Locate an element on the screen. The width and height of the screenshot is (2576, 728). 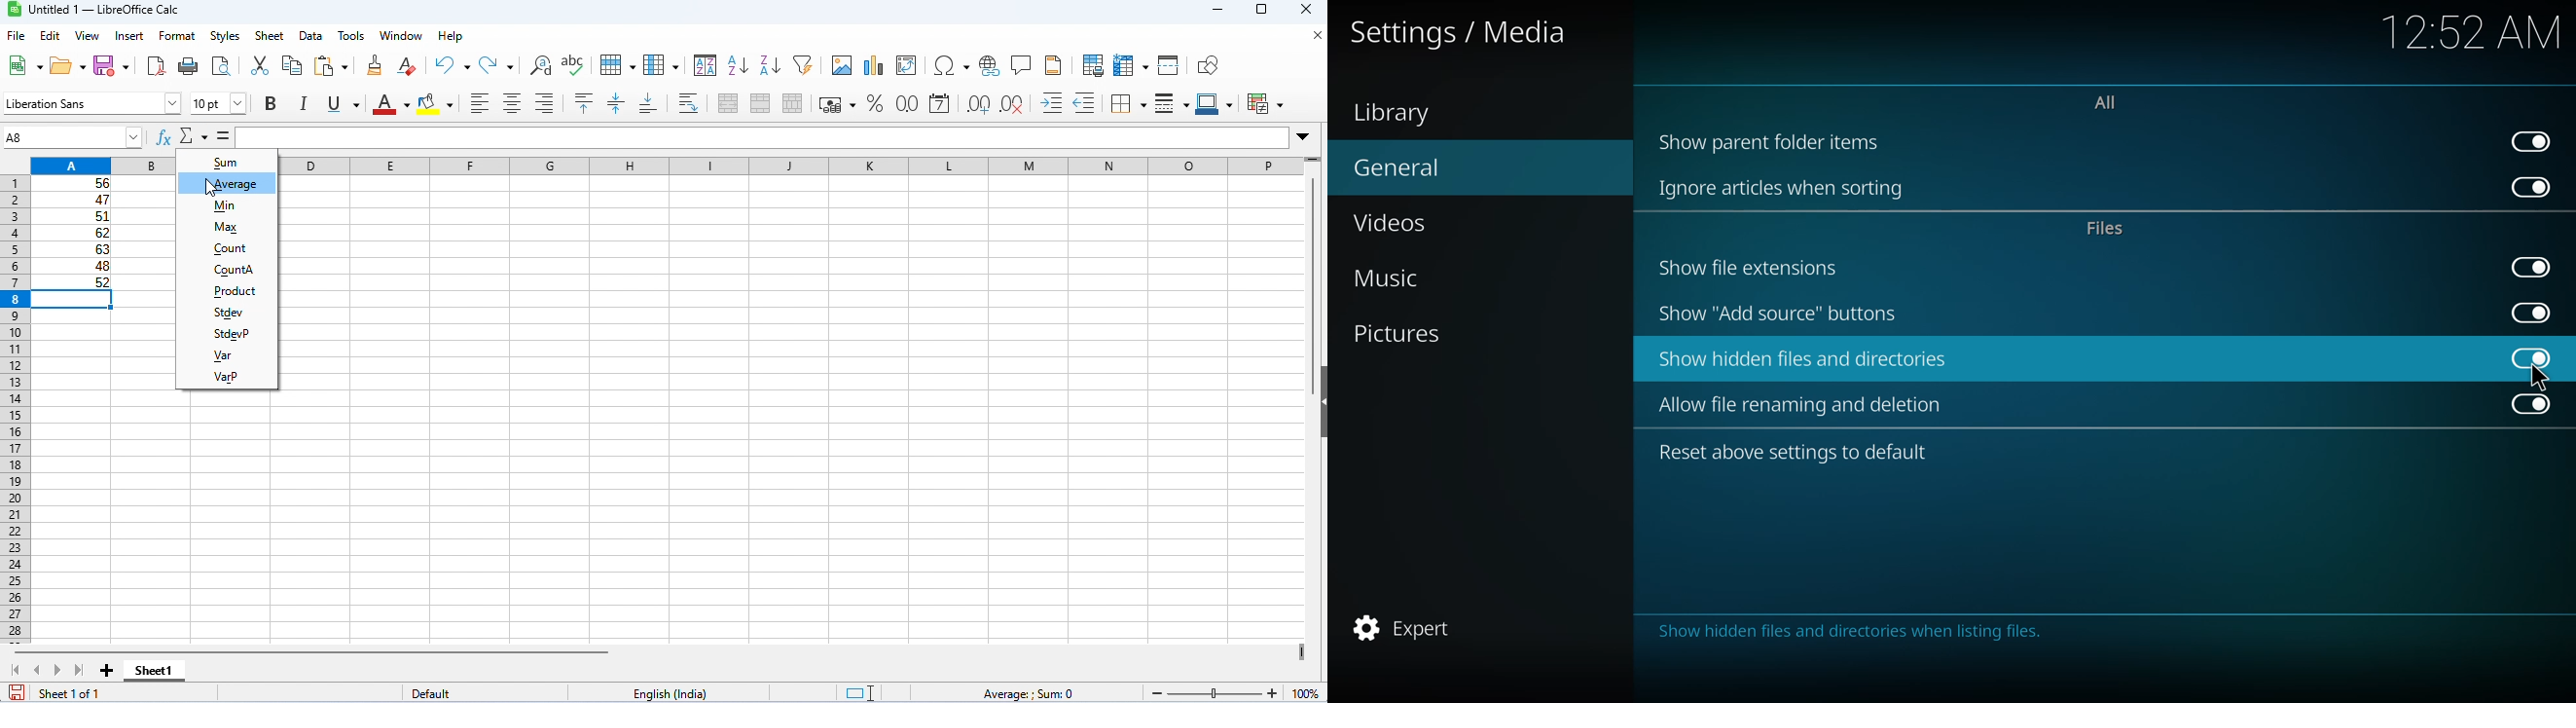
sheet1 is located at coordinates (153, 671).